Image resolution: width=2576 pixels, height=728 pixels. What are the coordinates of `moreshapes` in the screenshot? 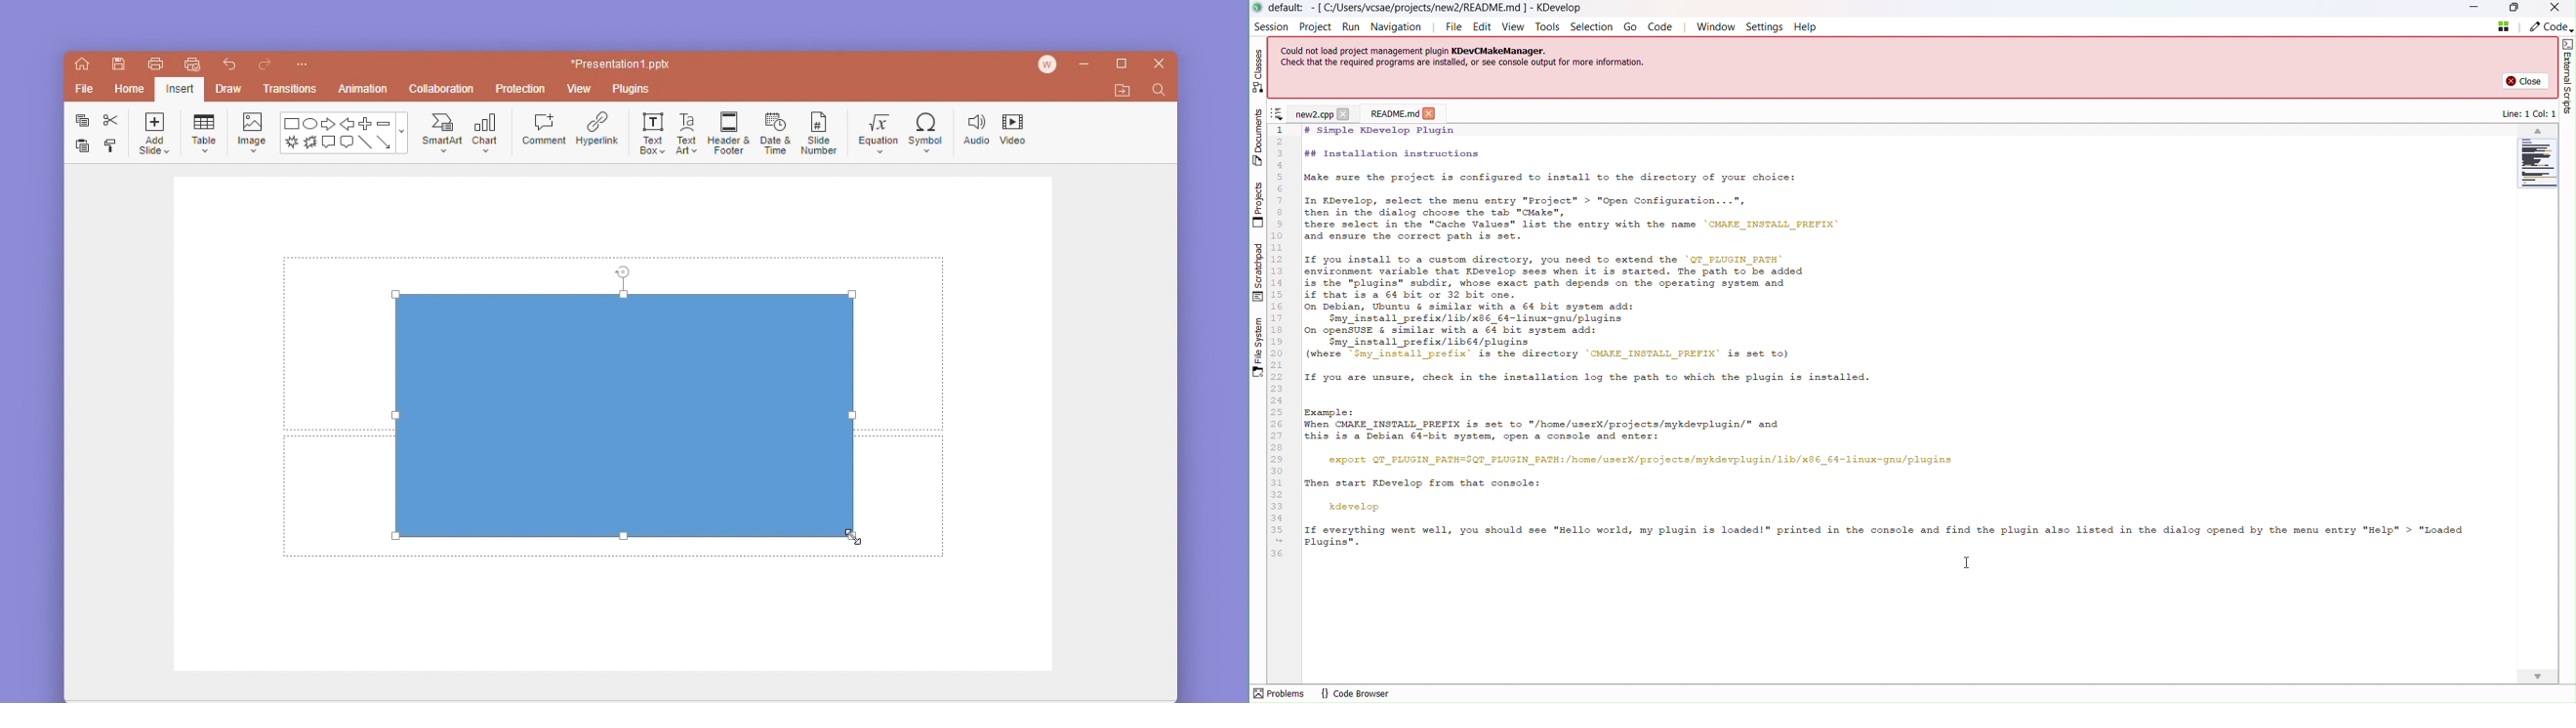 It's located at (405, 132).